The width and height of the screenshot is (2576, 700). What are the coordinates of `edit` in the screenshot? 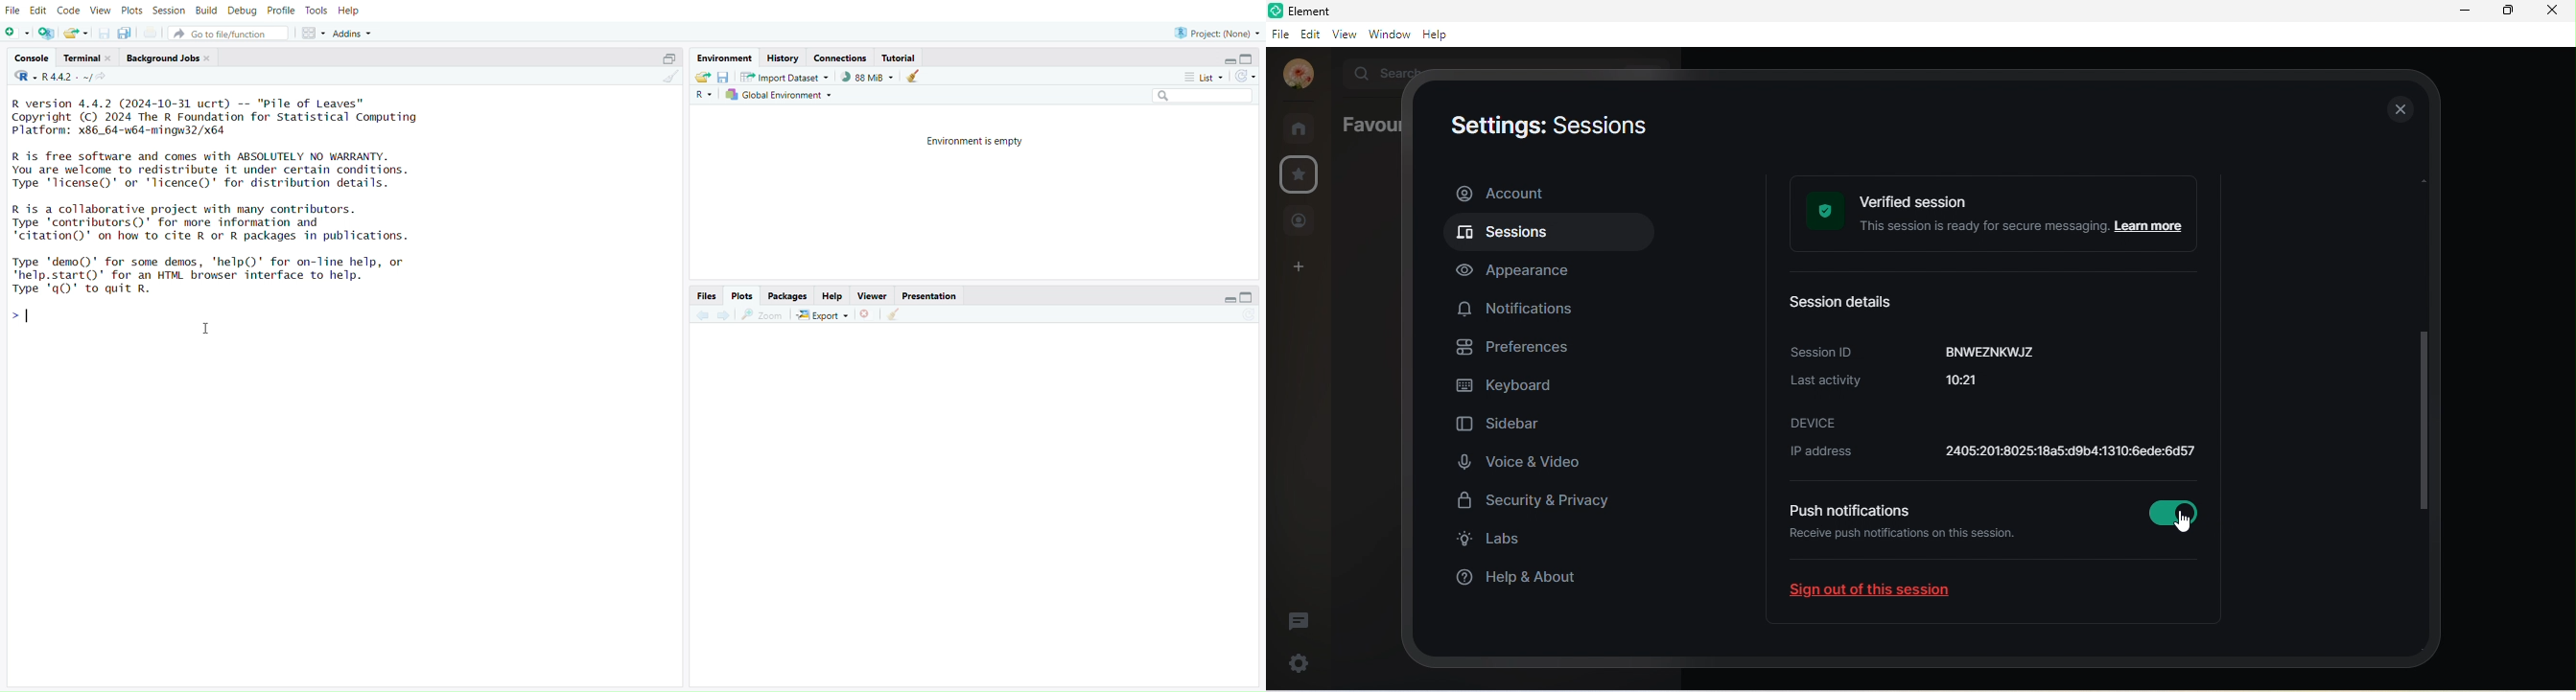 It's located at (38, 11).